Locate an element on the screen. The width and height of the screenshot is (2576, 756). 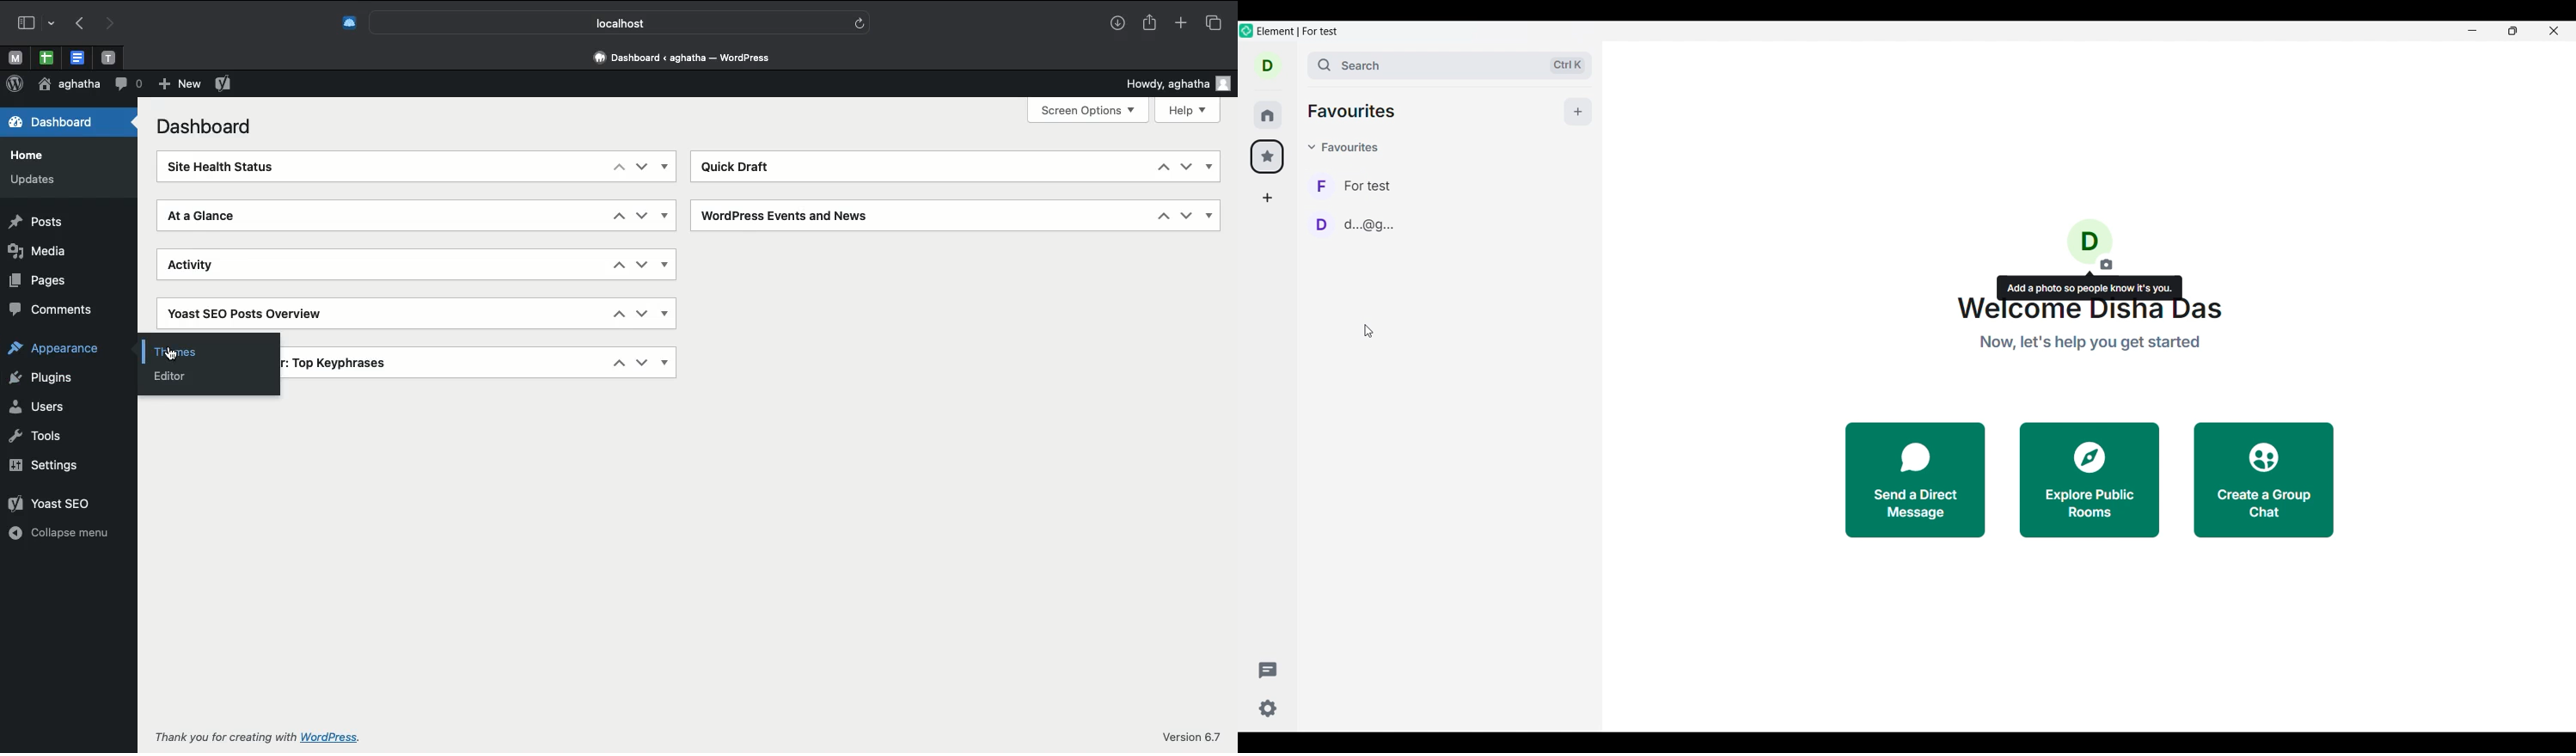
Up is located at coordinates (1161, 167).